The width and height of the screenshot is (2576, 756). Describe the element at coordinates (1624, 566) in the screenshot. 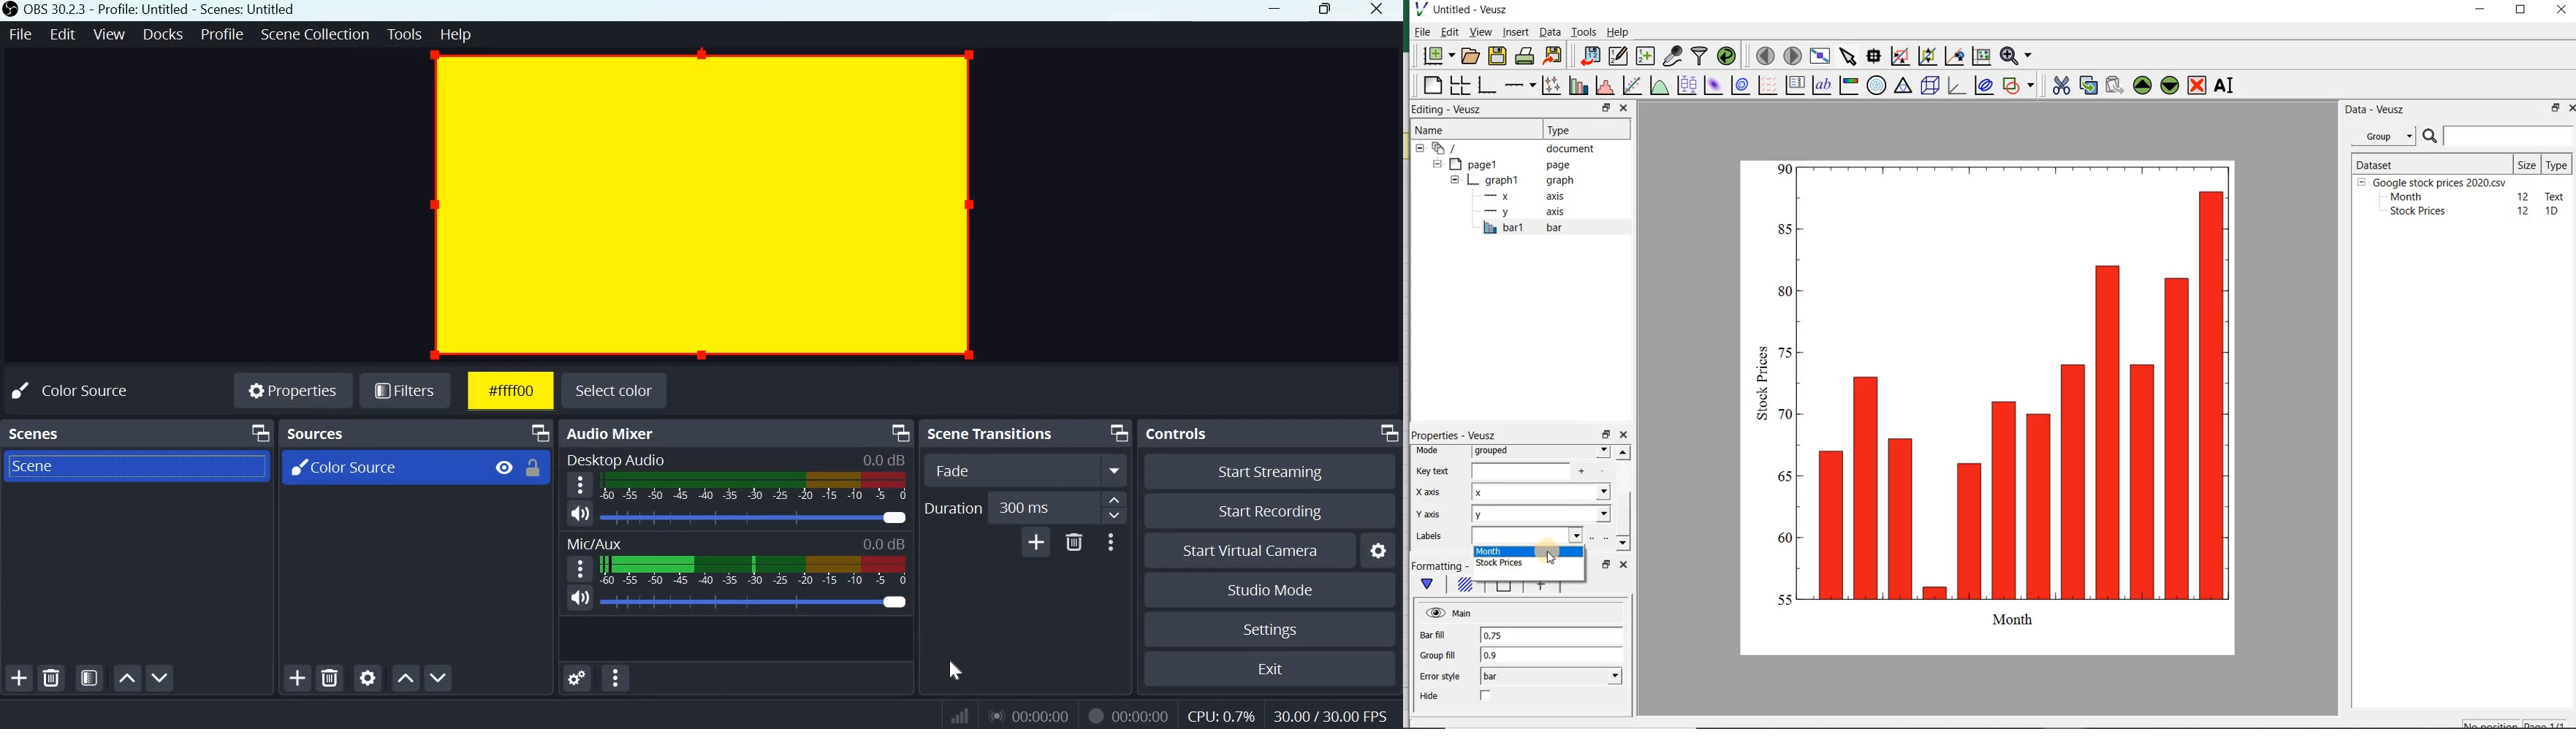

I see `close` at that location.